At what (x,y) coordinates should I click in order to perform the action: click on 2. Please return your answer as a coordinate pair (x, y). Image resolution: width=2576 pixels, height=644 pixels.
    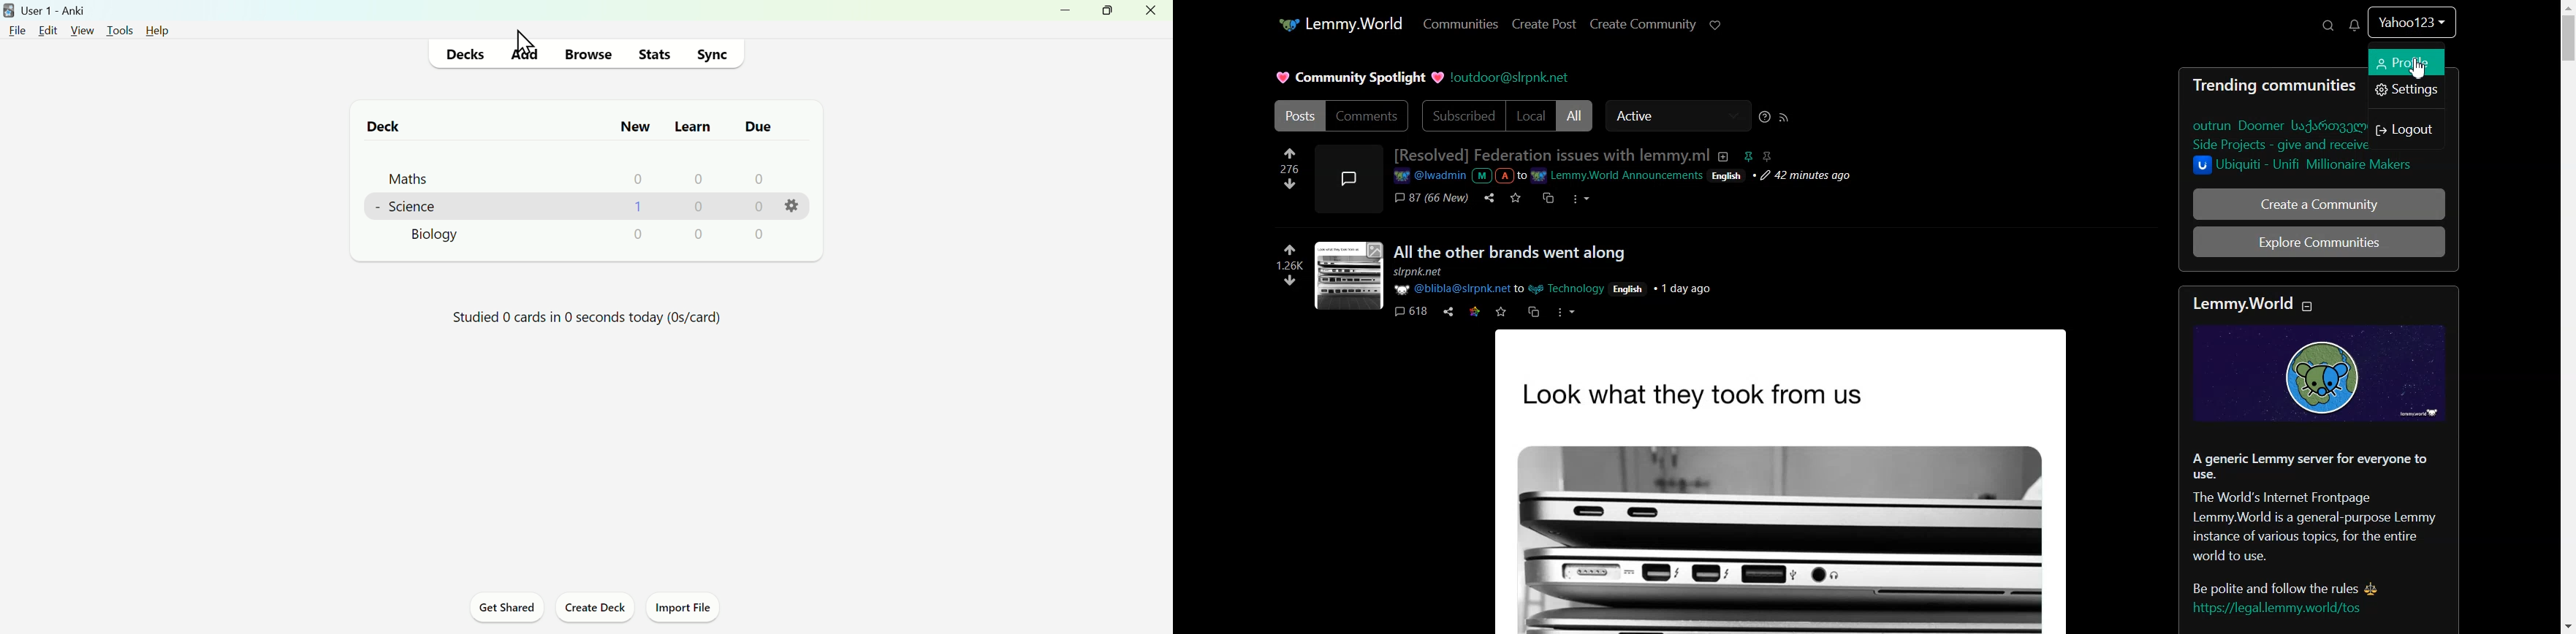
    Looking at the image, I should click on (1476, 312).